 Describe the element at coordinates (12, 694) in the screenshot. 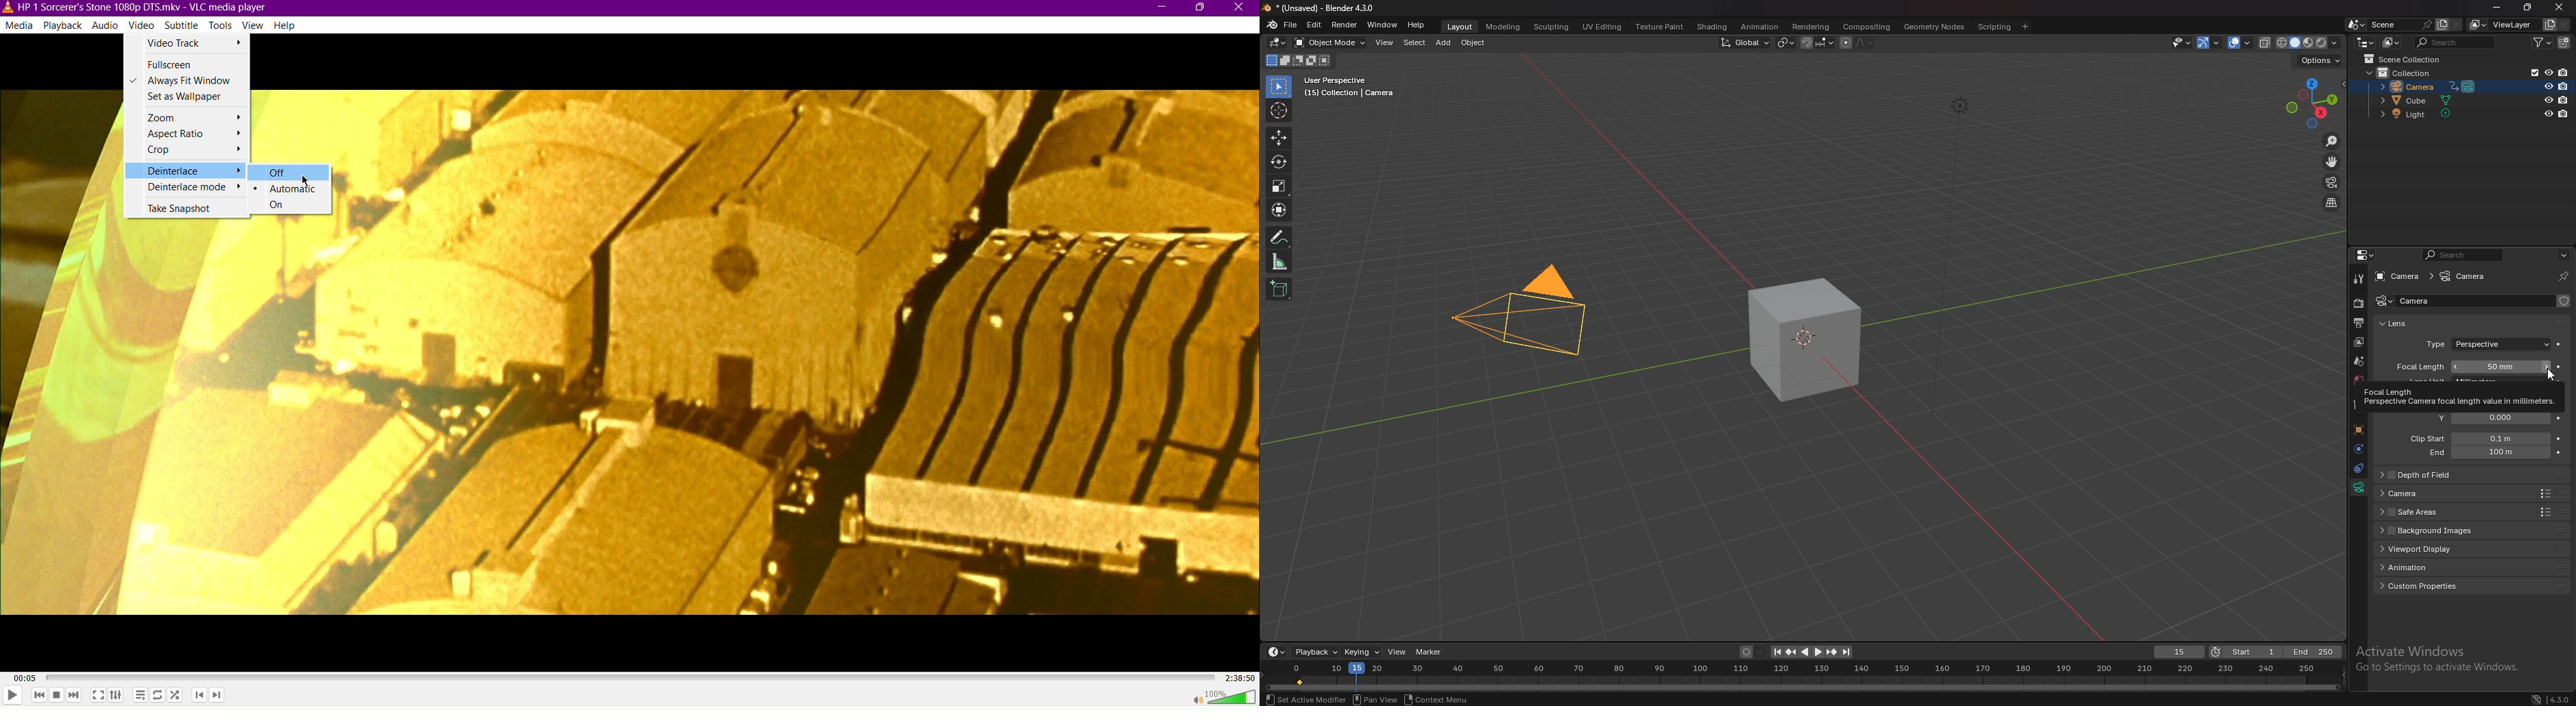

I see `Play` at that location.